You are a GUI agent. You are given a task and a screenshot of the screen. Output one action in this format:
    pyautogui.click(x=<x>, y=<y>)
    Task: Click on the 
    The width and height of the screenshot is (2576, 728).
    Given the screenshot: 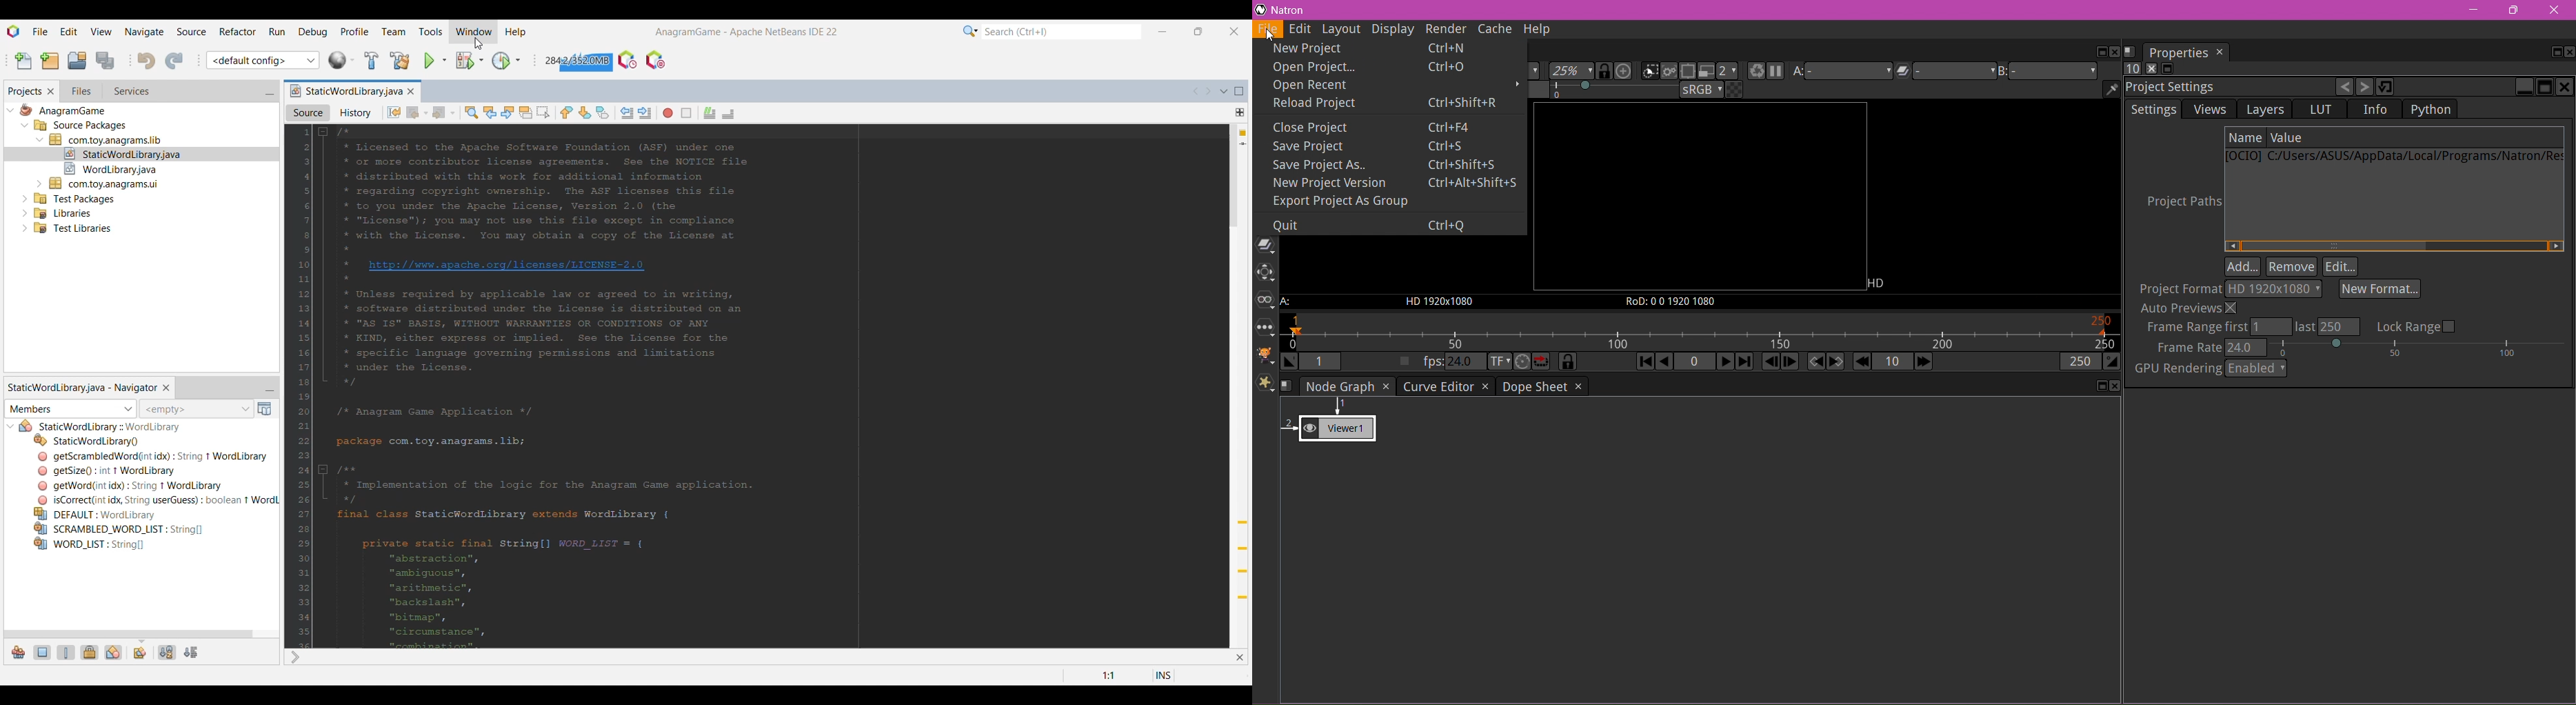 What is the action you would take?
    pyautogui.click(x=70, y=230)
    